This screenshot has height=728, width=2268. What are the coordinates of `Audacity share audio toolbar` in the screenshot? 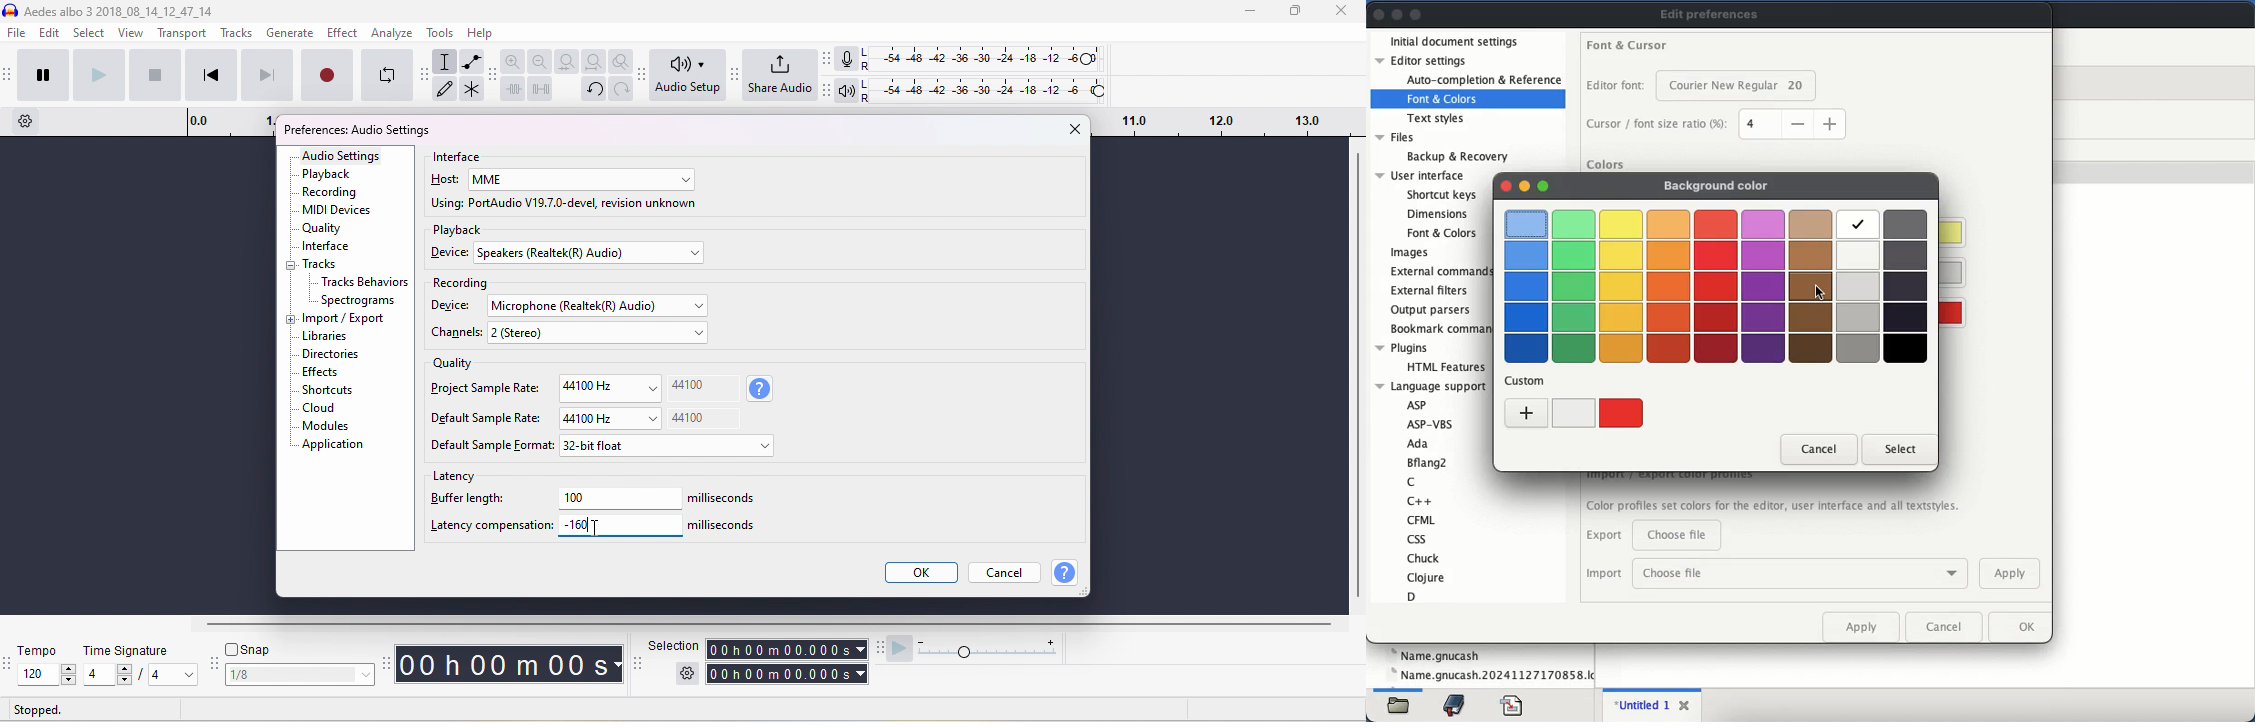 It's located at (736, 75).